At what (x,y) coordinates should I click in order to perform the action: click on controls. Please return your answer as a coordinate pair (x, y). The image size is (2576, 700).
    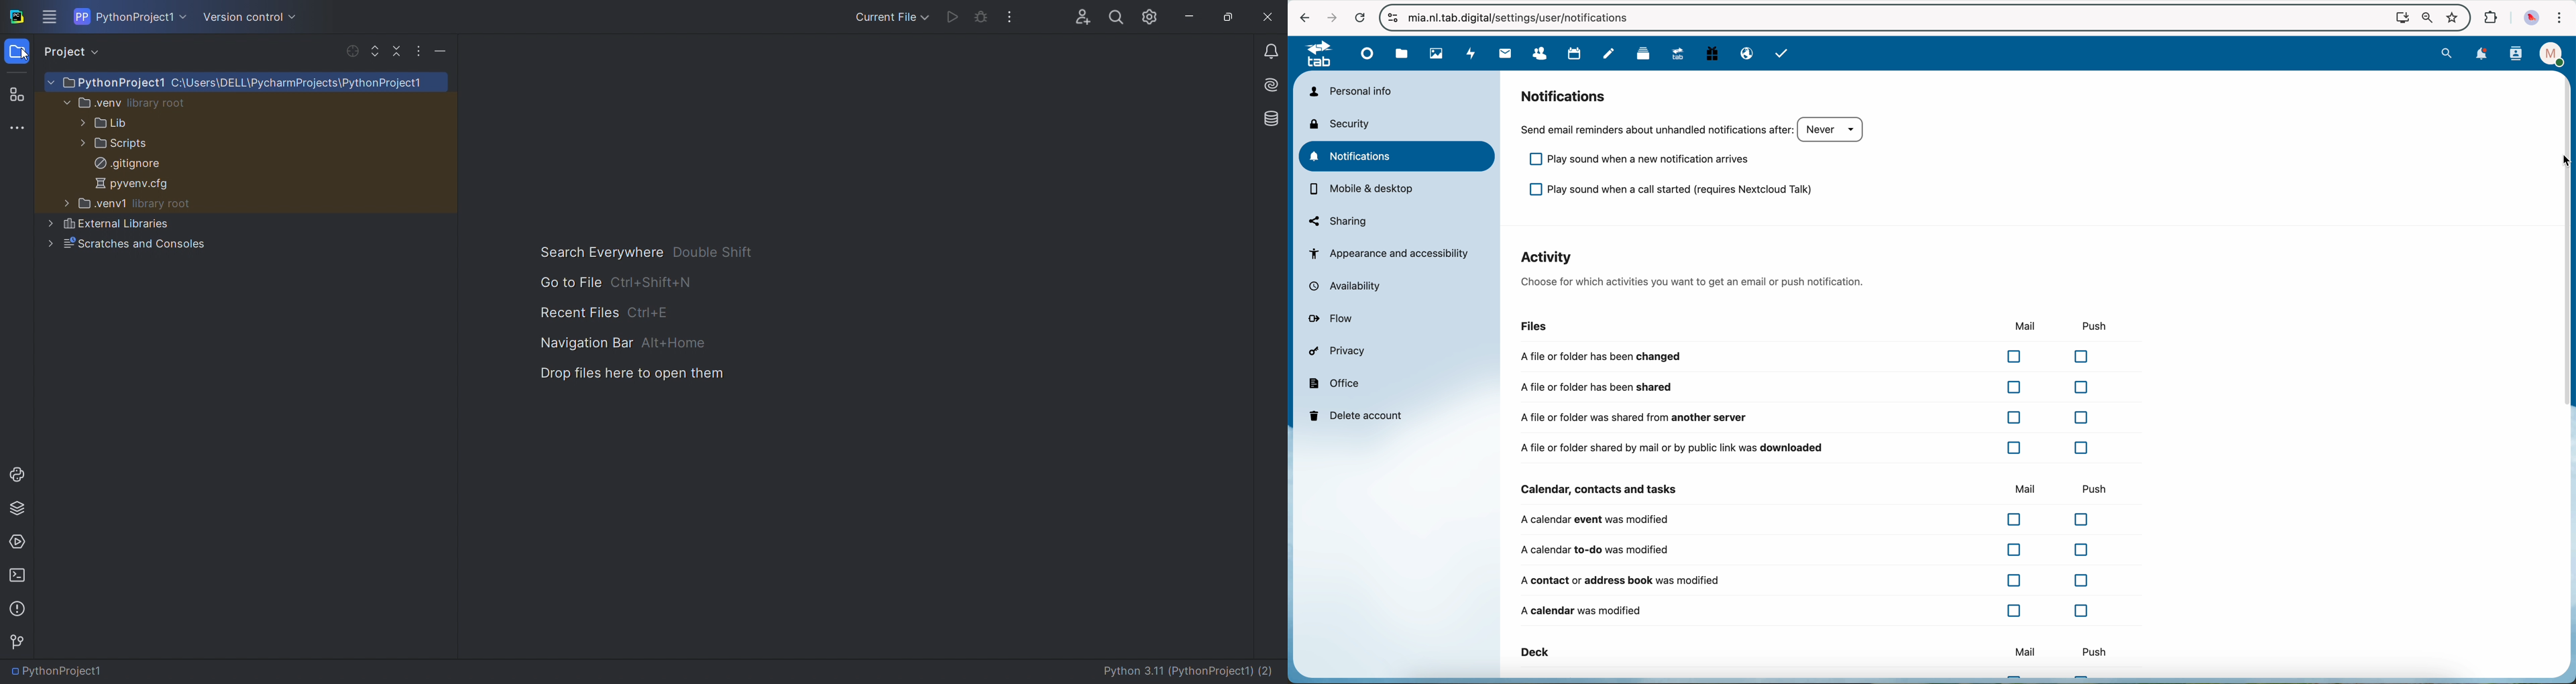
    Looking at the image, I should click on (1393, 18).